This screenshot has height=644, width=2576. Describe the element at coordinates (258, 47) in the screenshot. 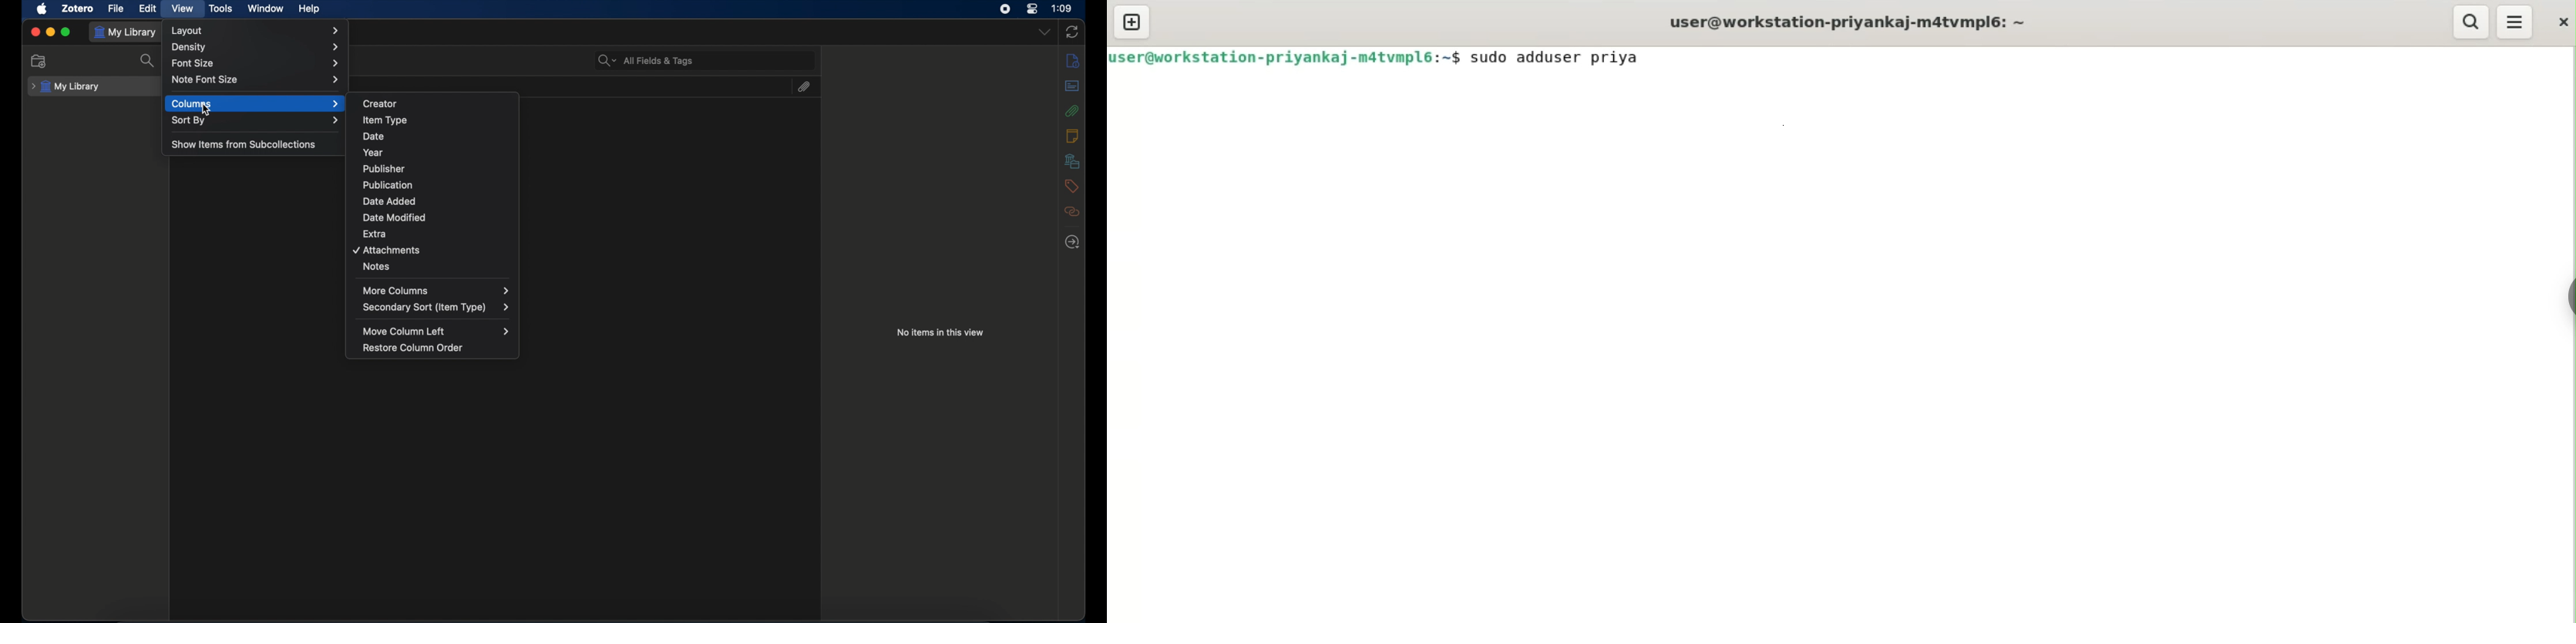

I see `density` at that location.